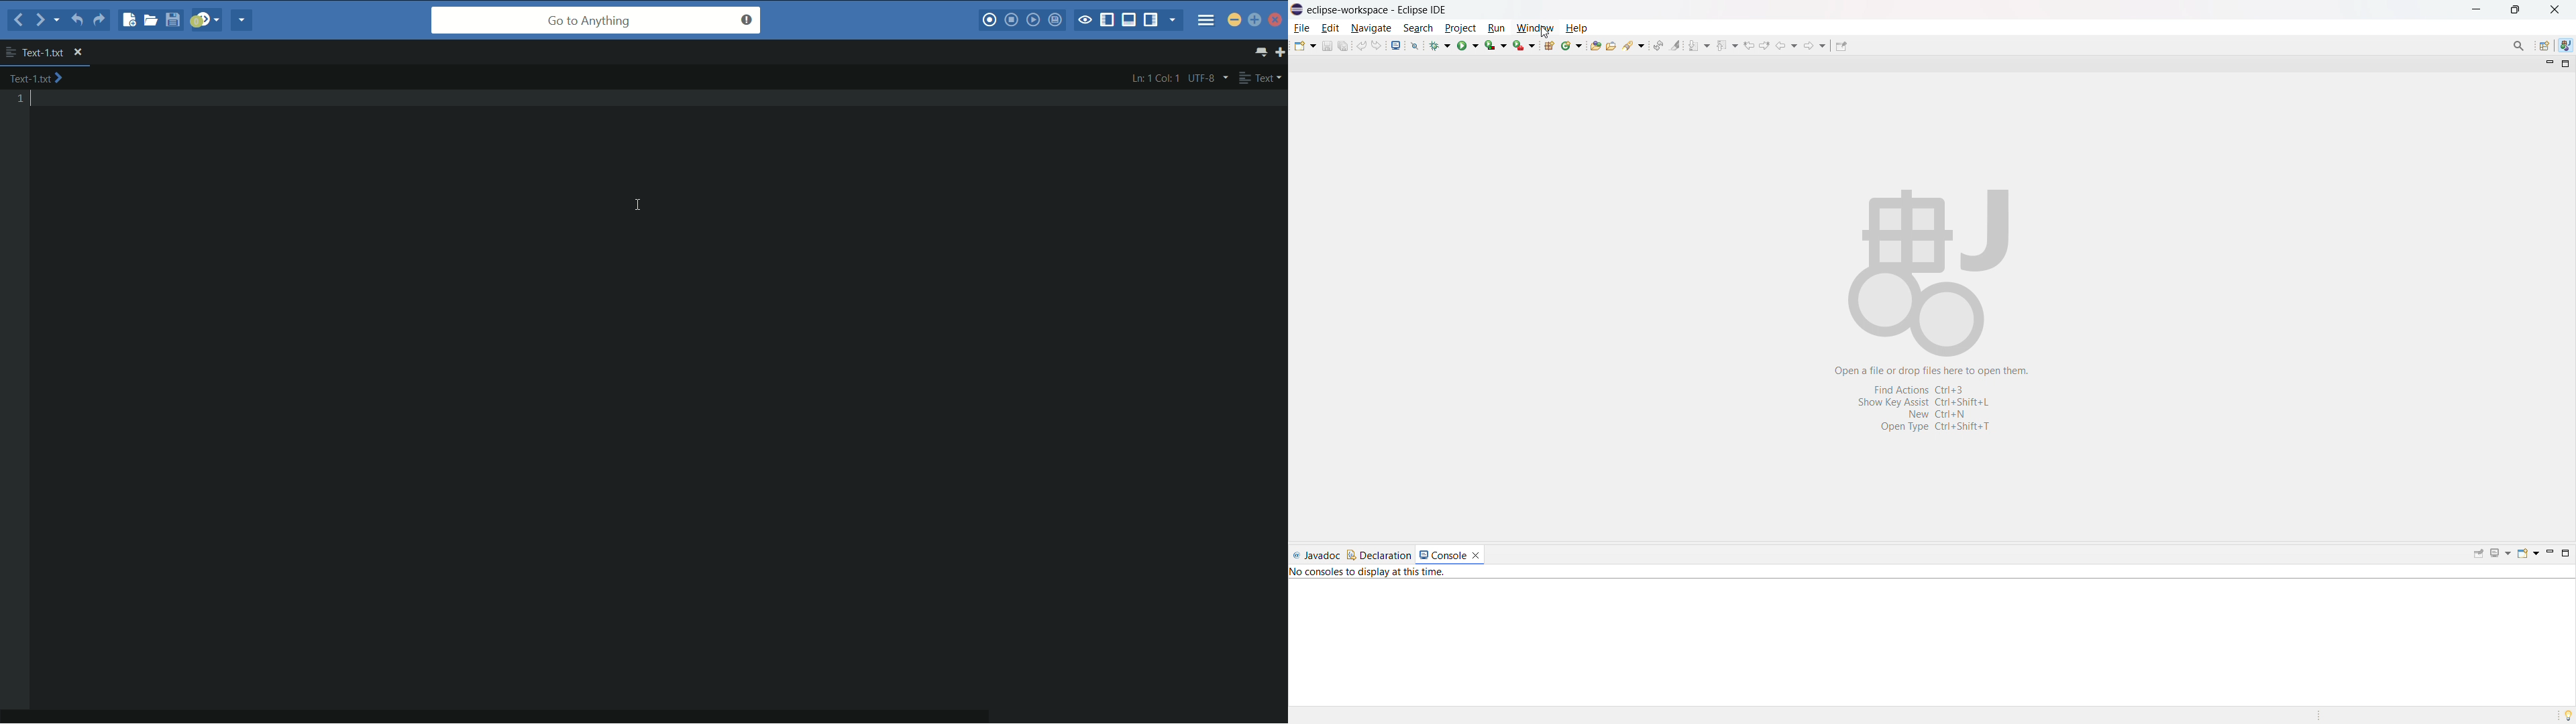  I want to click on close console, so click(1475, 554).